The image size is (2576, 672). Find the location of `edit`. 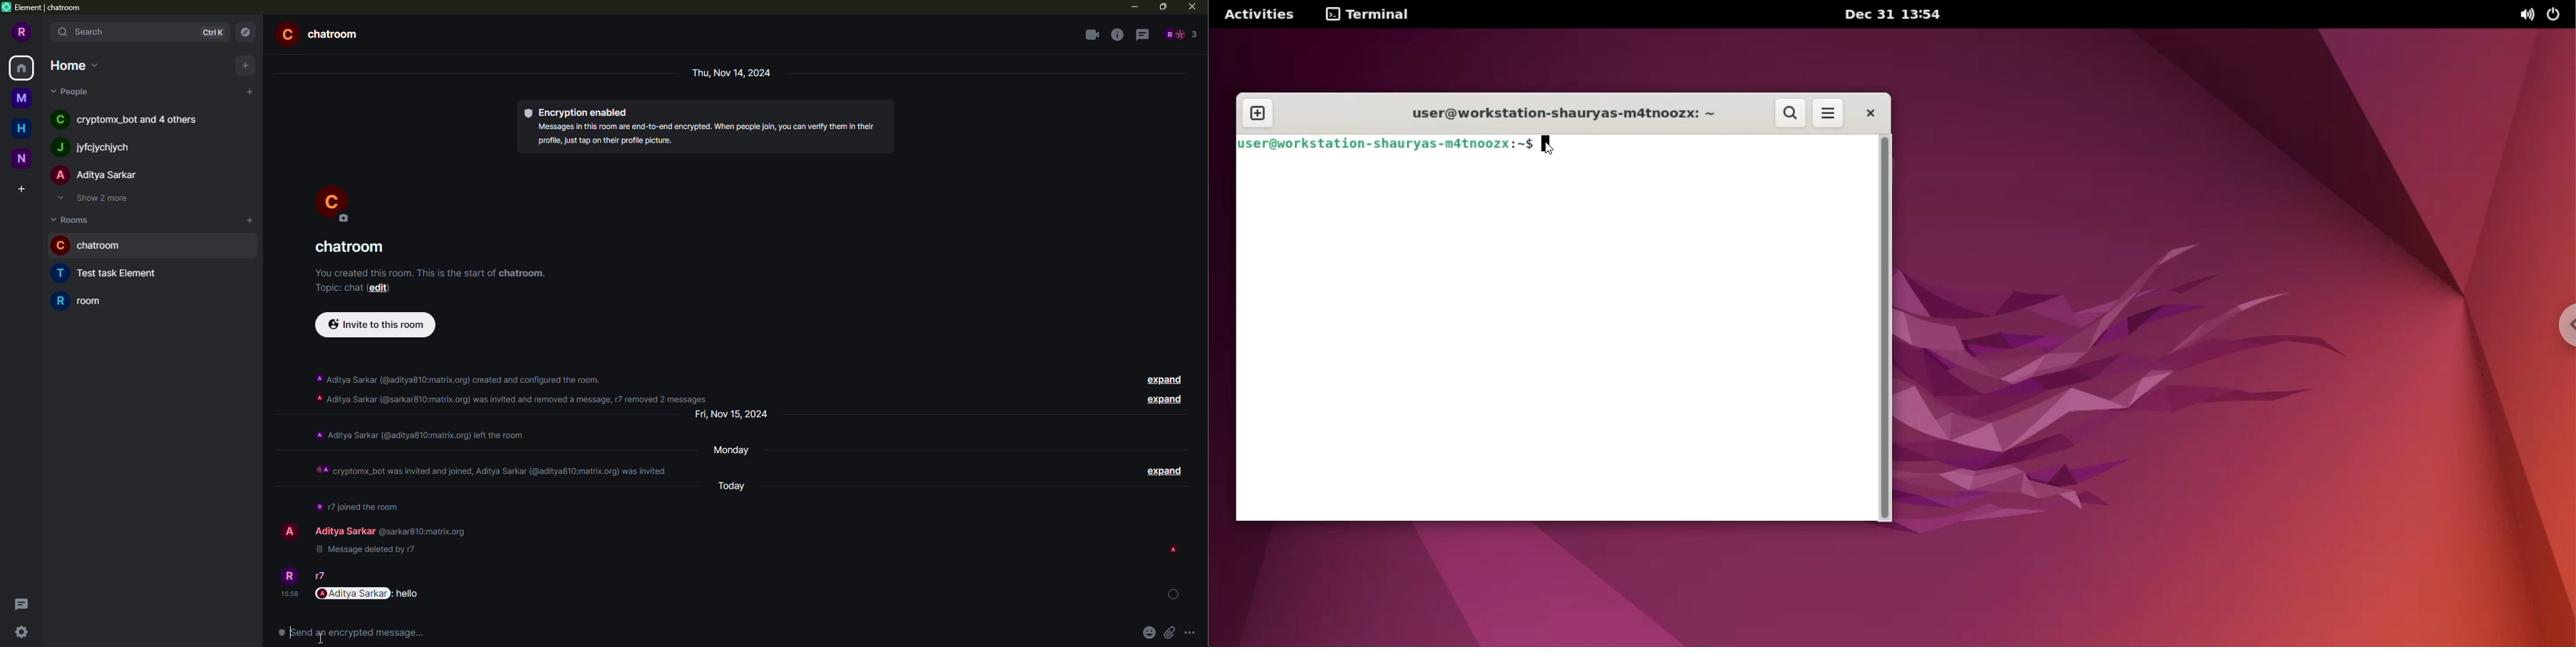

edit is located at coordinates (381, 290).